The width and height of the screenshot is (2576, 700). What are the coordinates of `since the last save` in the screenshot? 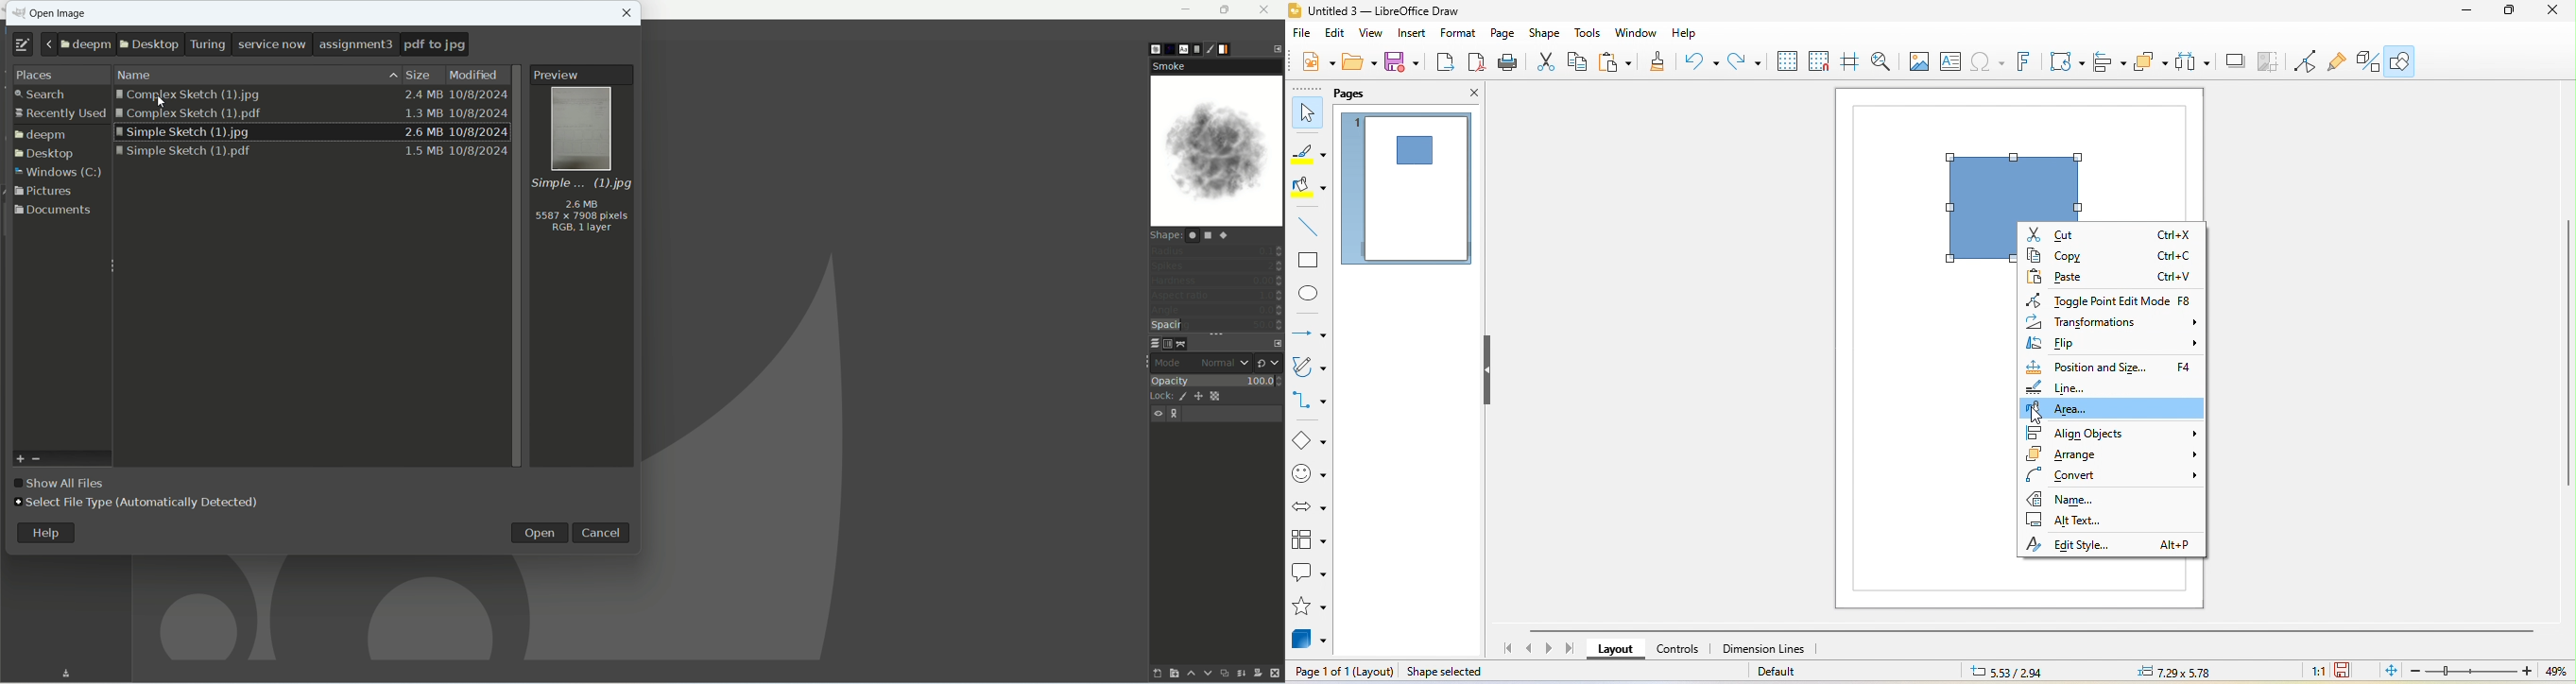 It's located at (2347, 672).